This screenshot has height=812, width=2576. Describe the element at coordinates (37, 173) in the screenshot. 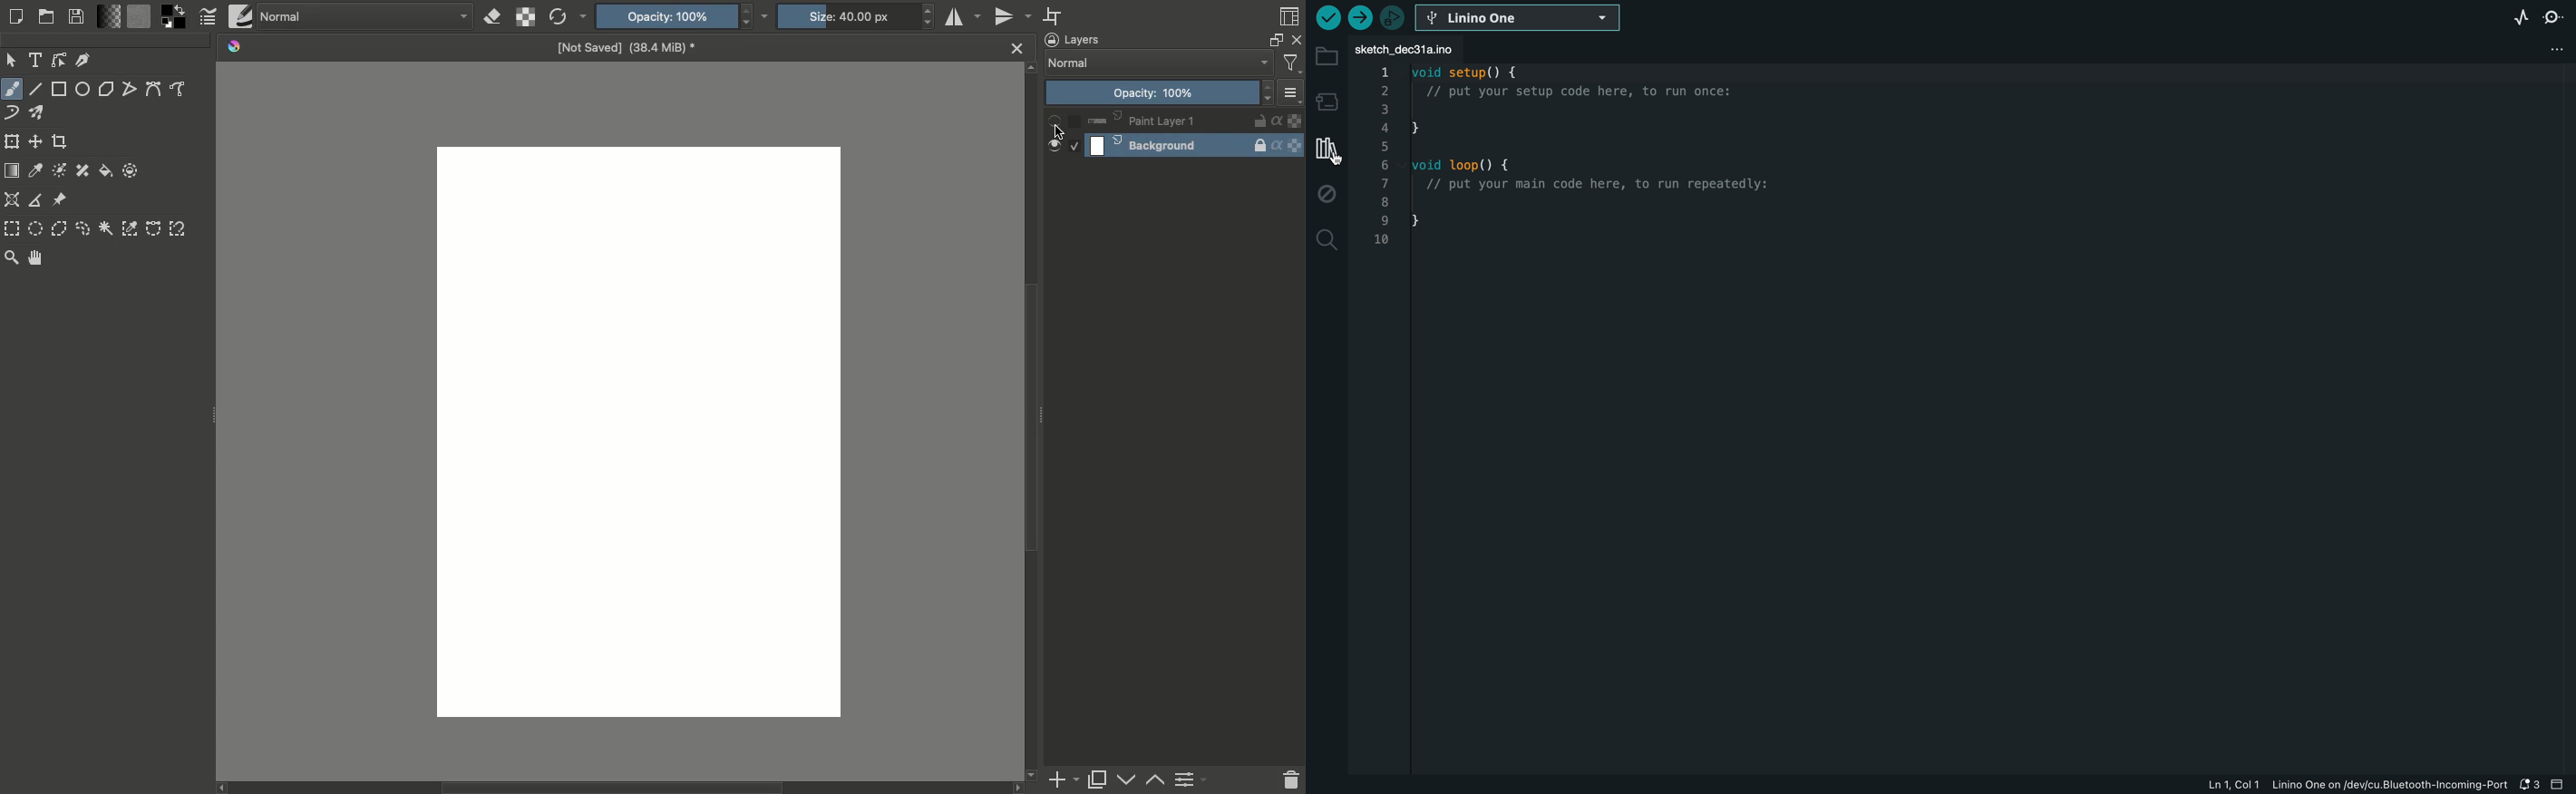

I see `Sample color` at that location.